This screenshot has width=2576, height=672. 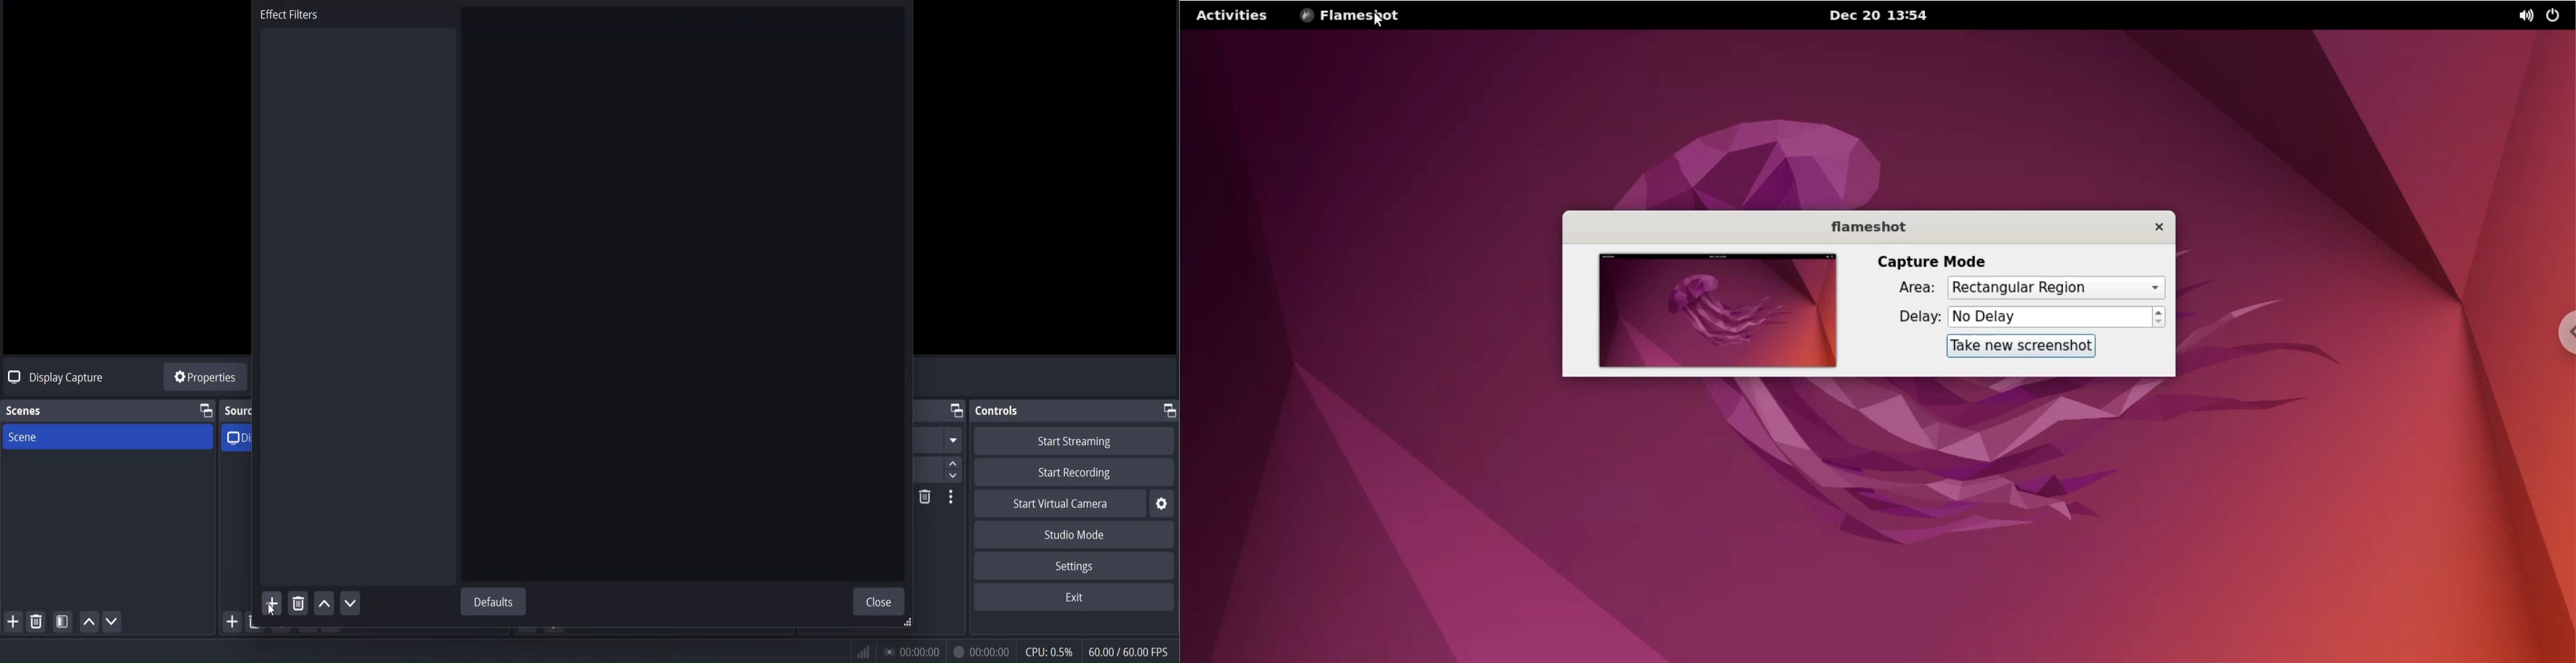 I want to click on power options, so click(x=2553, y=16).